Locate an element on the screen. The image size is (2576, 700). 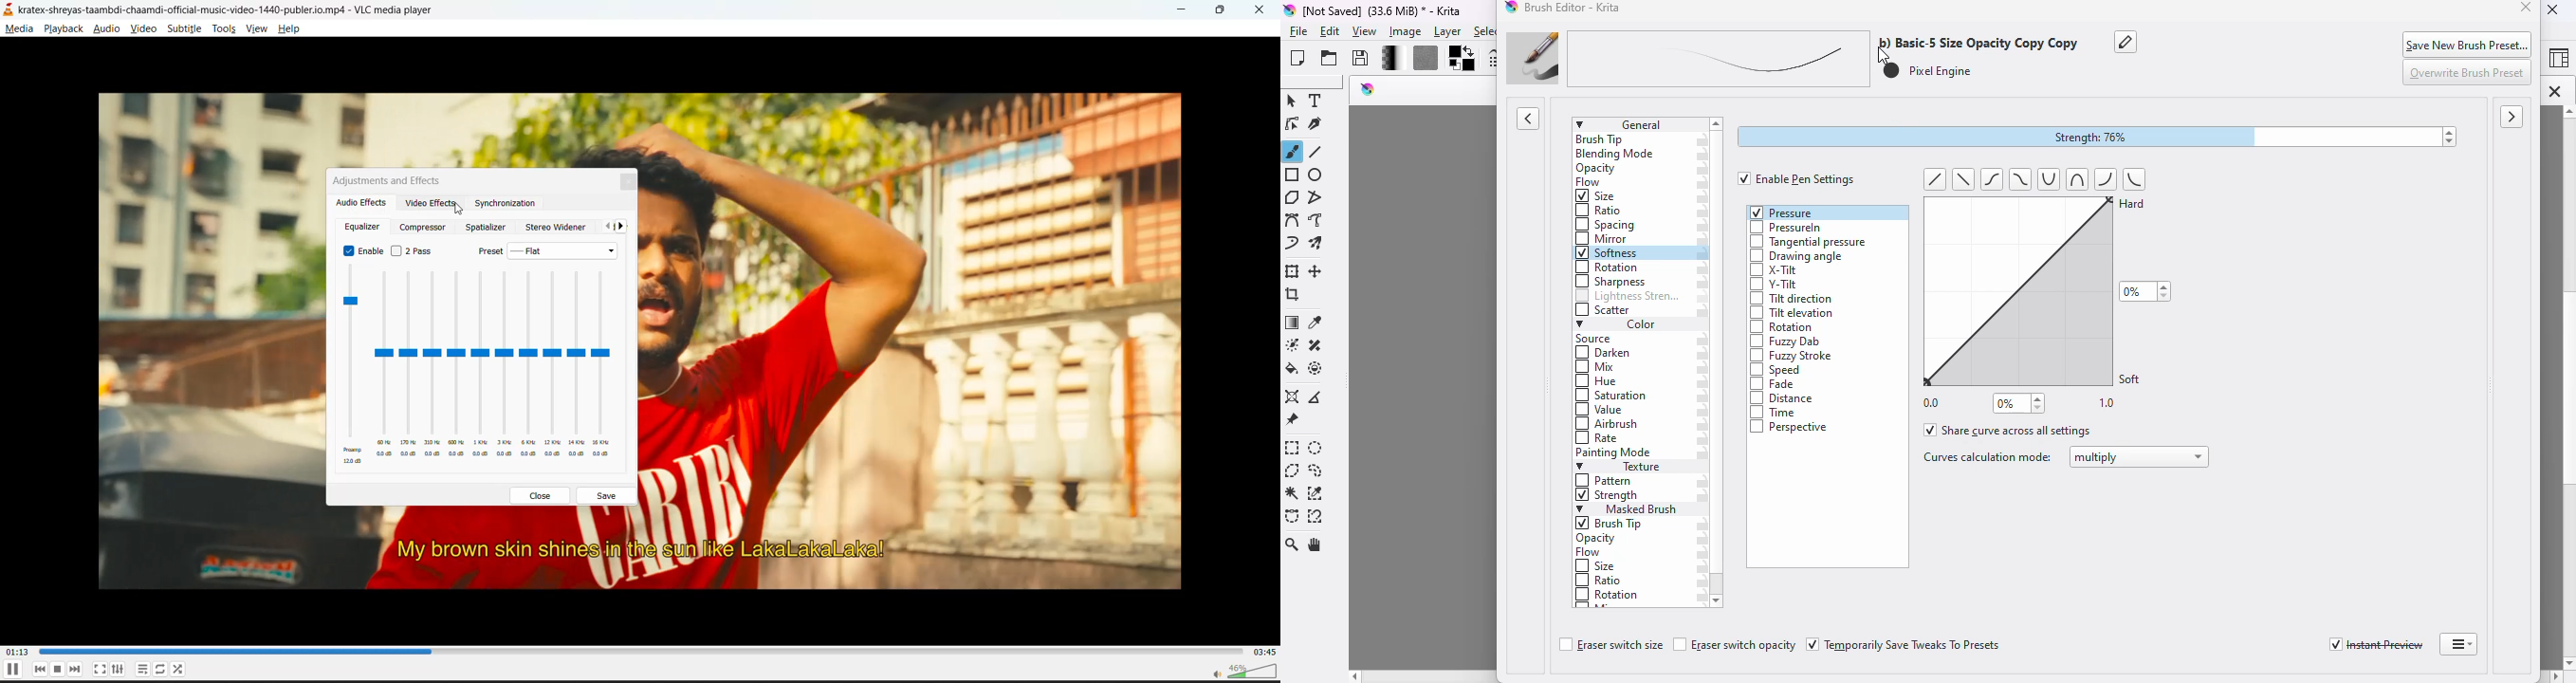
playback is located at coordinates (63, 29).